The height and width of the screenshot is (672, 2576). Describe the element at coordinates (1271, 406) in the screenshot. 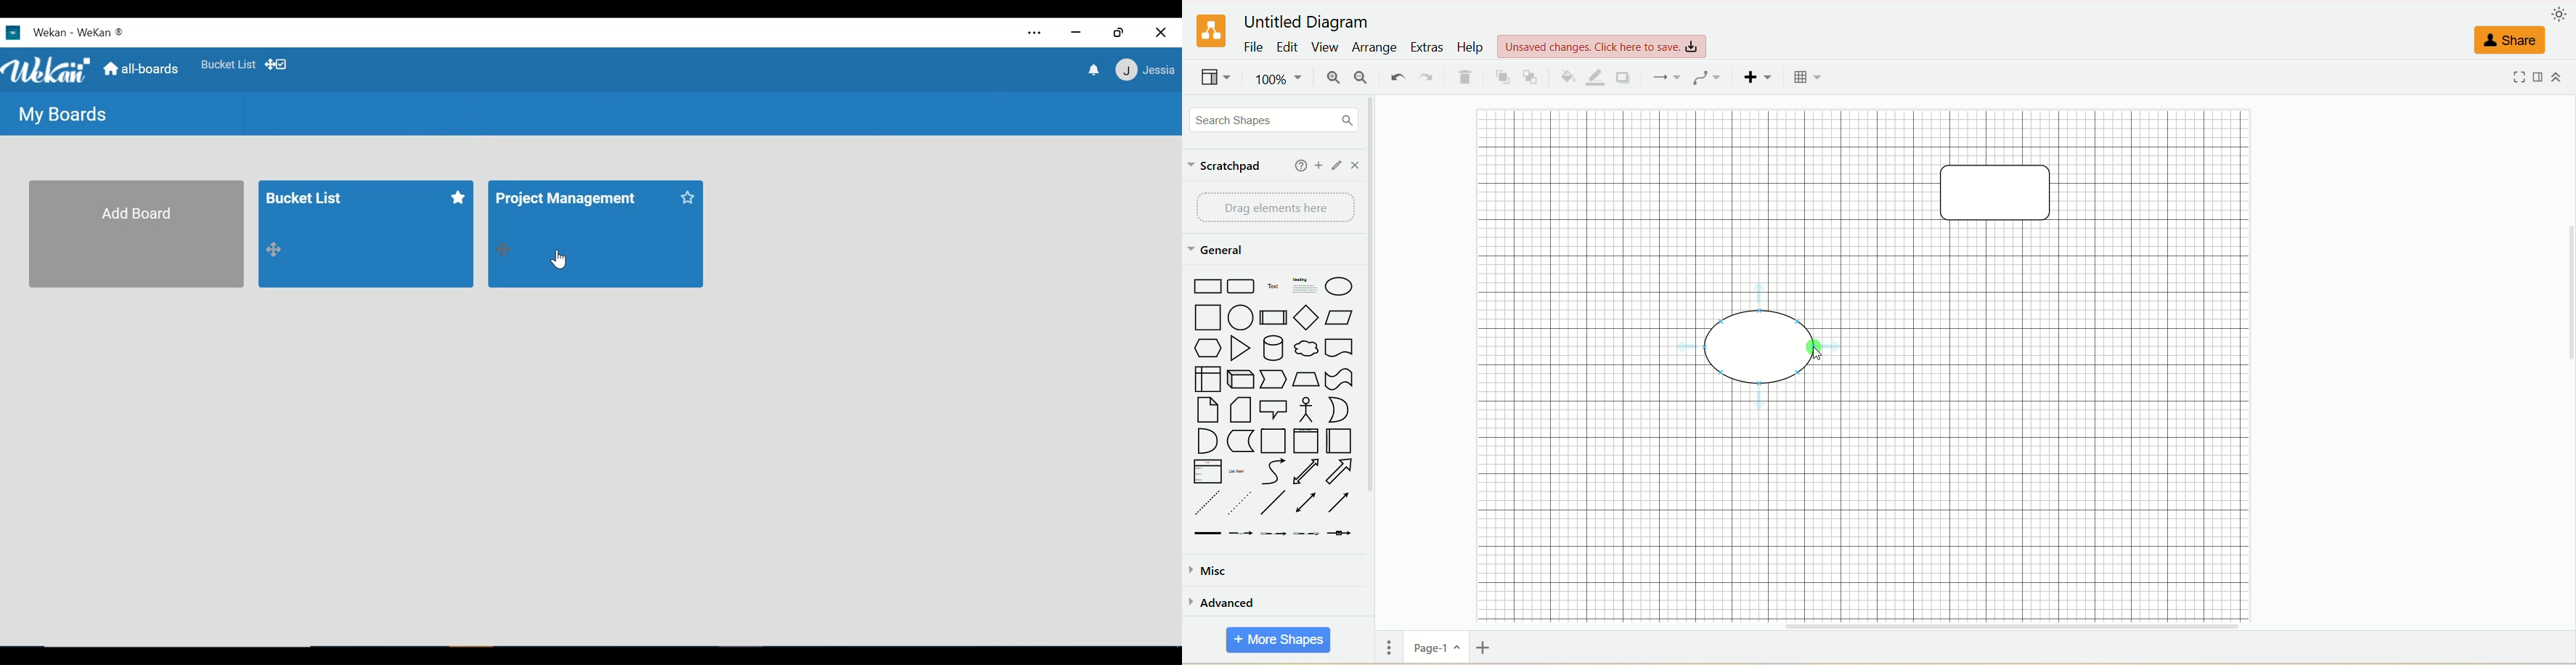

I see `shapes` at that location.